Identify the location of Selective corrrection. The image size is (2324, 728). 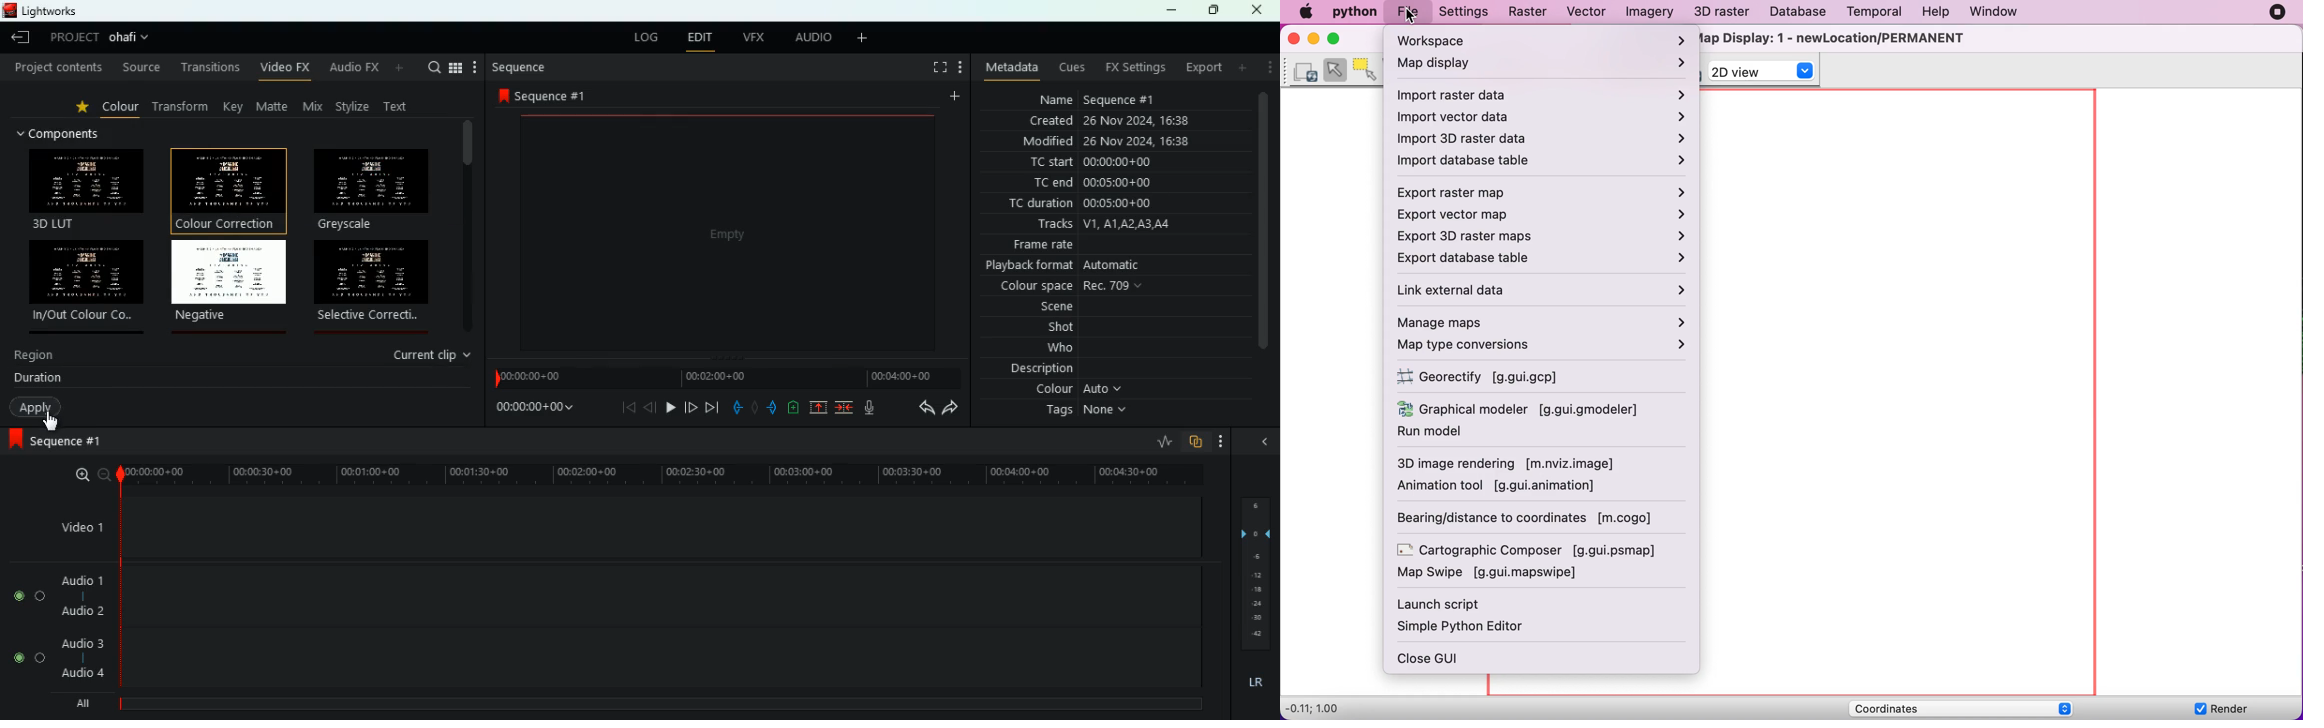
(372, 282).